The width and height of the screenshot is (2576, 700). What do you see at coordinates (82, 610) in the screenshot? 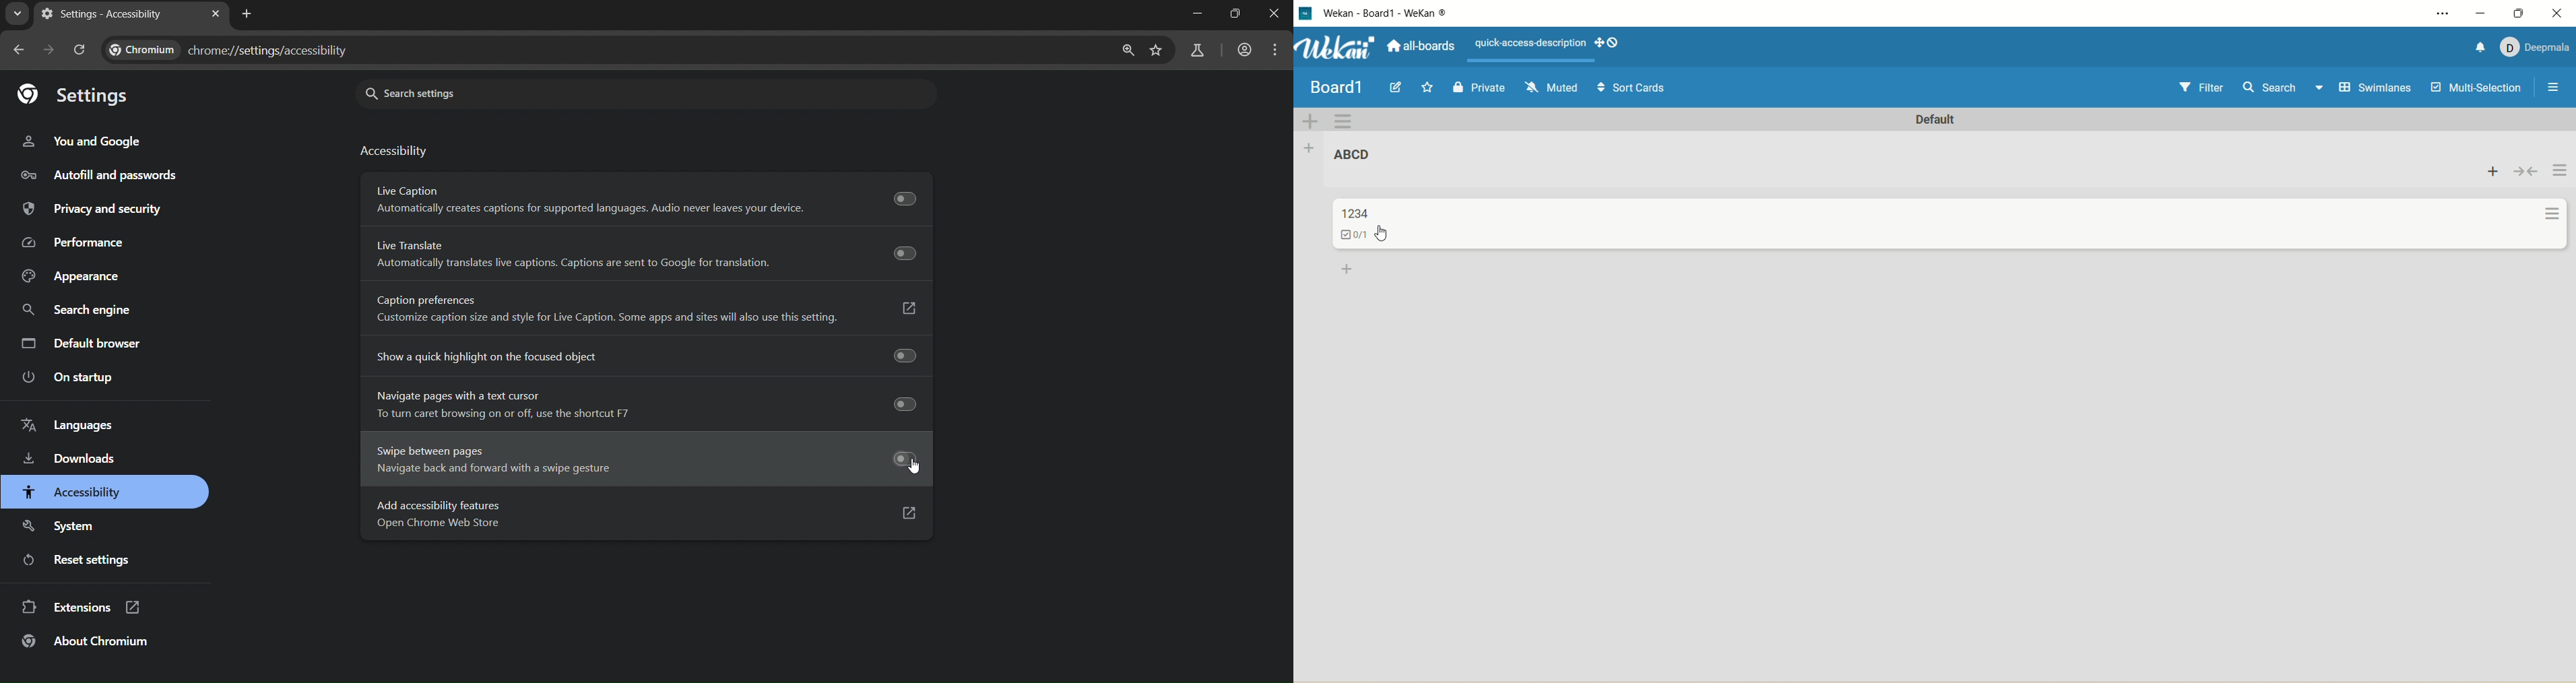
I see `extensions` at bounding box center [82, 610].